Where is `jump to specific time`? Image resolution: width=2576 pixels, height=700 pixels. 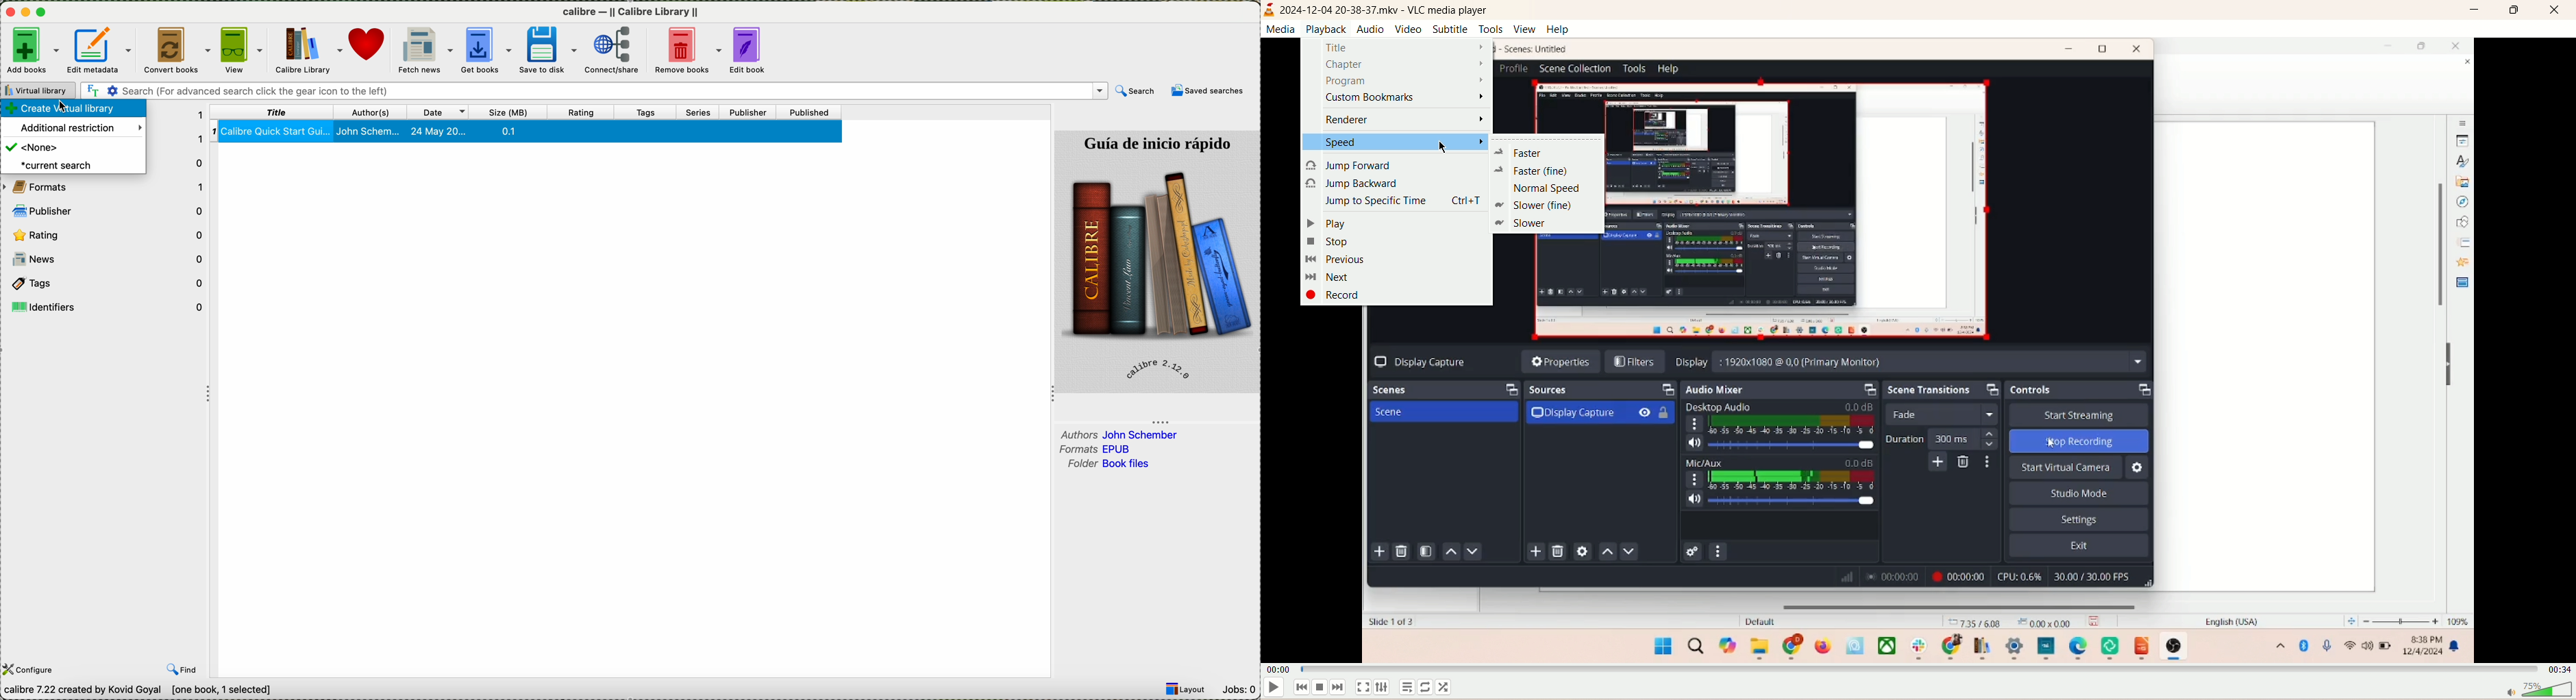 jump to specific time is located at coordinates (1404, 199).